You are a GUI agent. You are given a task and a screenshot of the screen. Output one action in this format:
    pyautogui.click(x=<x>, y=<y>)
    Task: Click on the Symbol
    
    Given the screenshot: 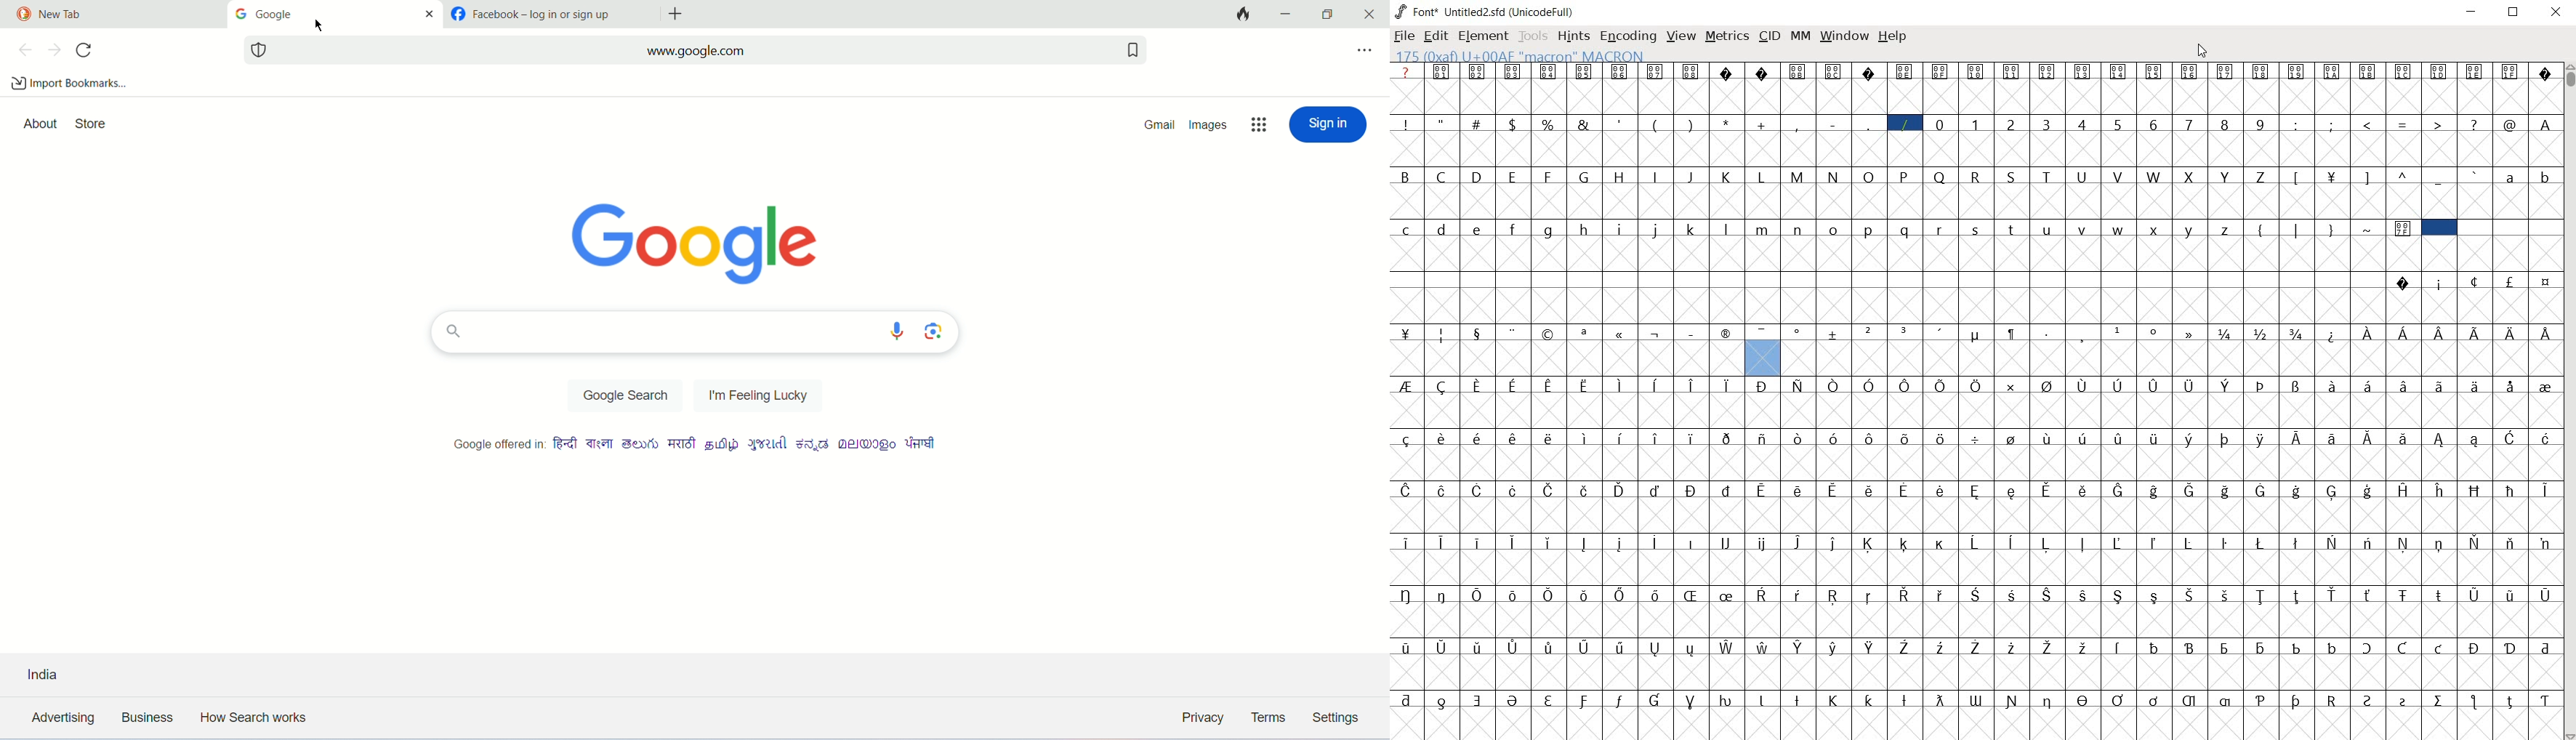 What is the action you would take?
    pyautogui.click(x=1444, y=489)
    